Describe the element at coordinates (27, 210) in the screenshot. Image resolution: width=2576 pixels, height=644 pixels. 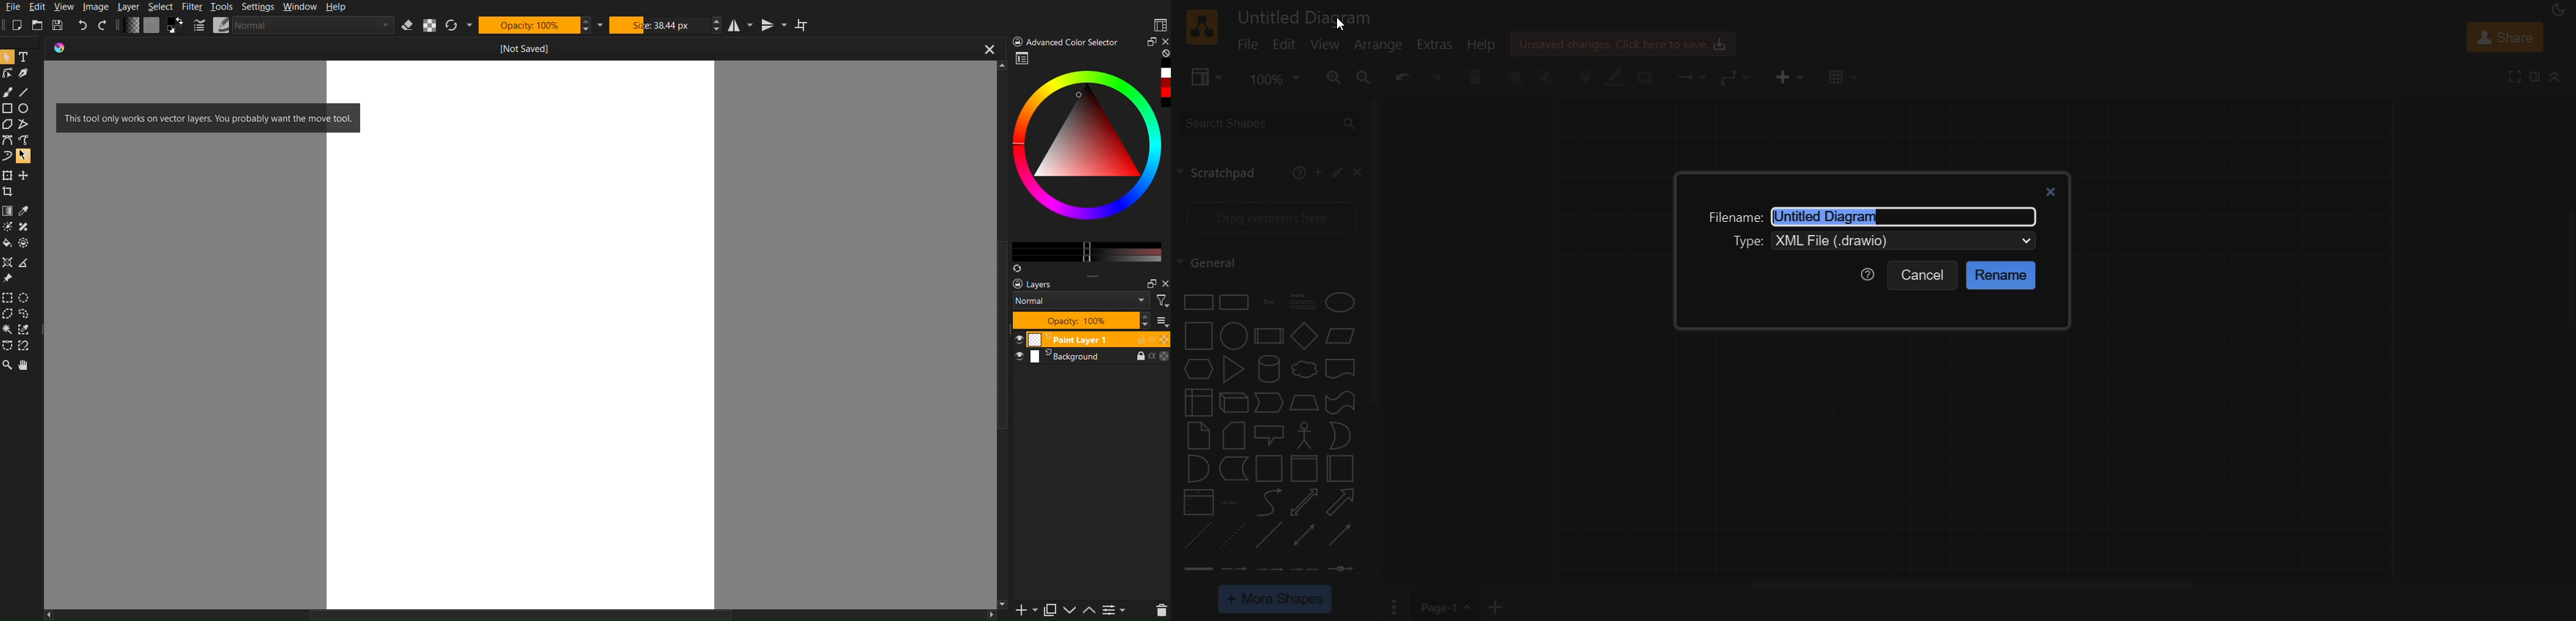
I see `Color Picker` at that location.